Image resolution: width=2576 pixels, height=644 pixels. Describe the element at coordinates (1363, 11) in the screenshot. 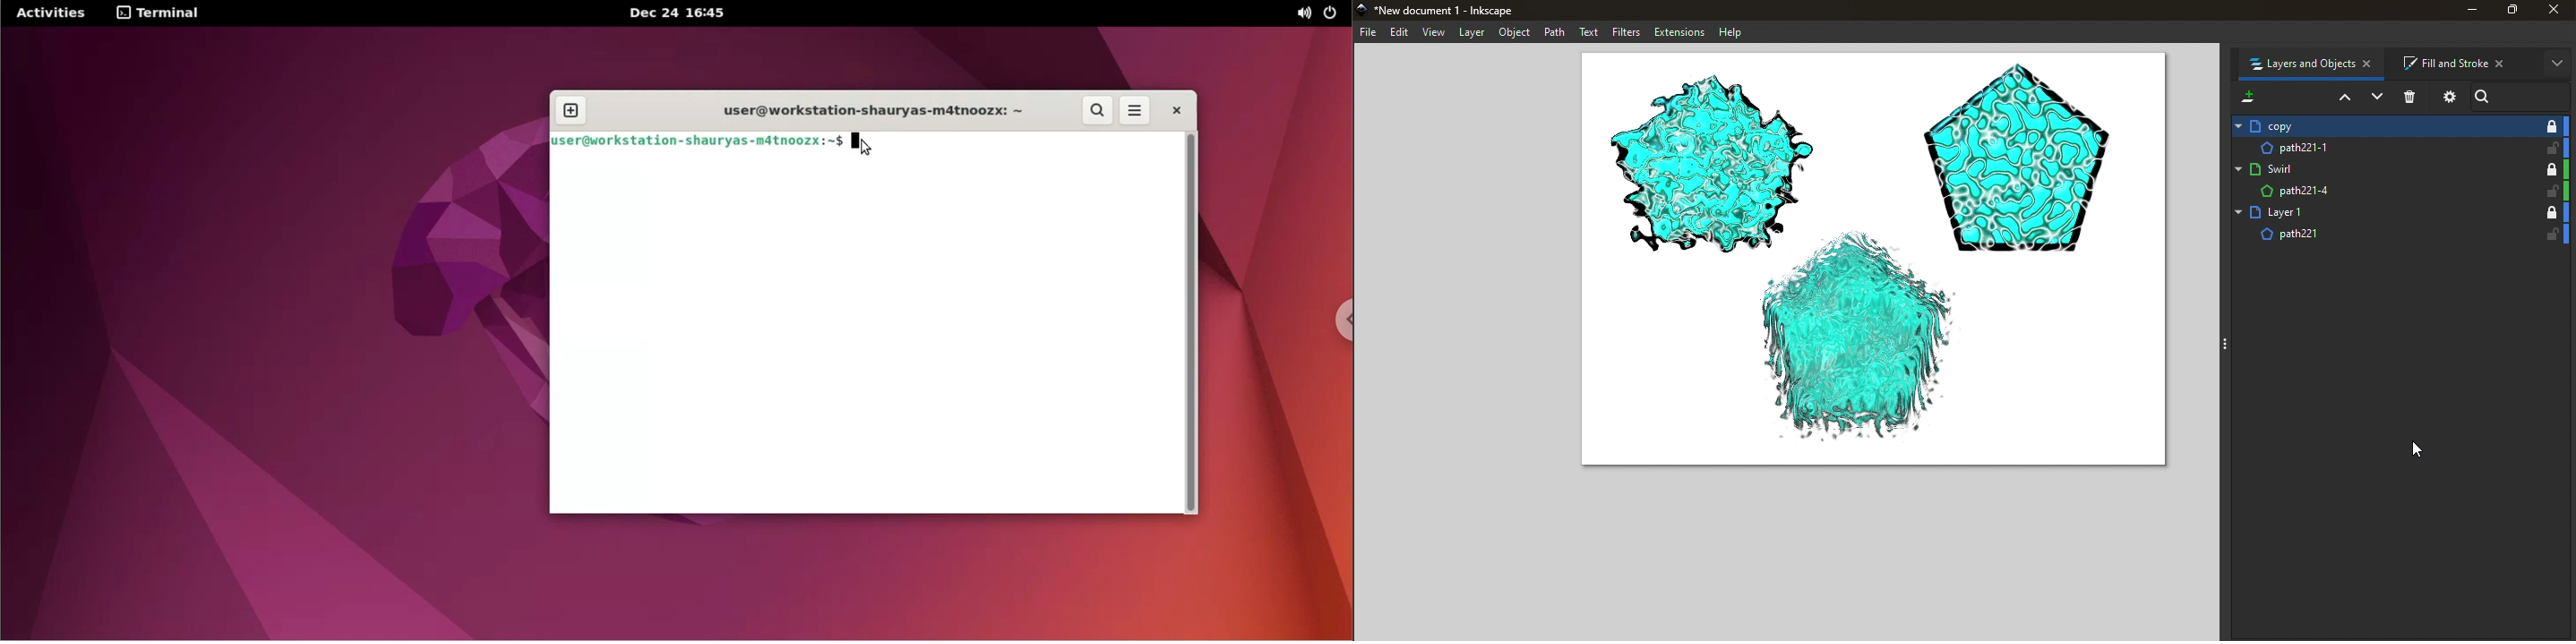

I see `App icon` at that location.